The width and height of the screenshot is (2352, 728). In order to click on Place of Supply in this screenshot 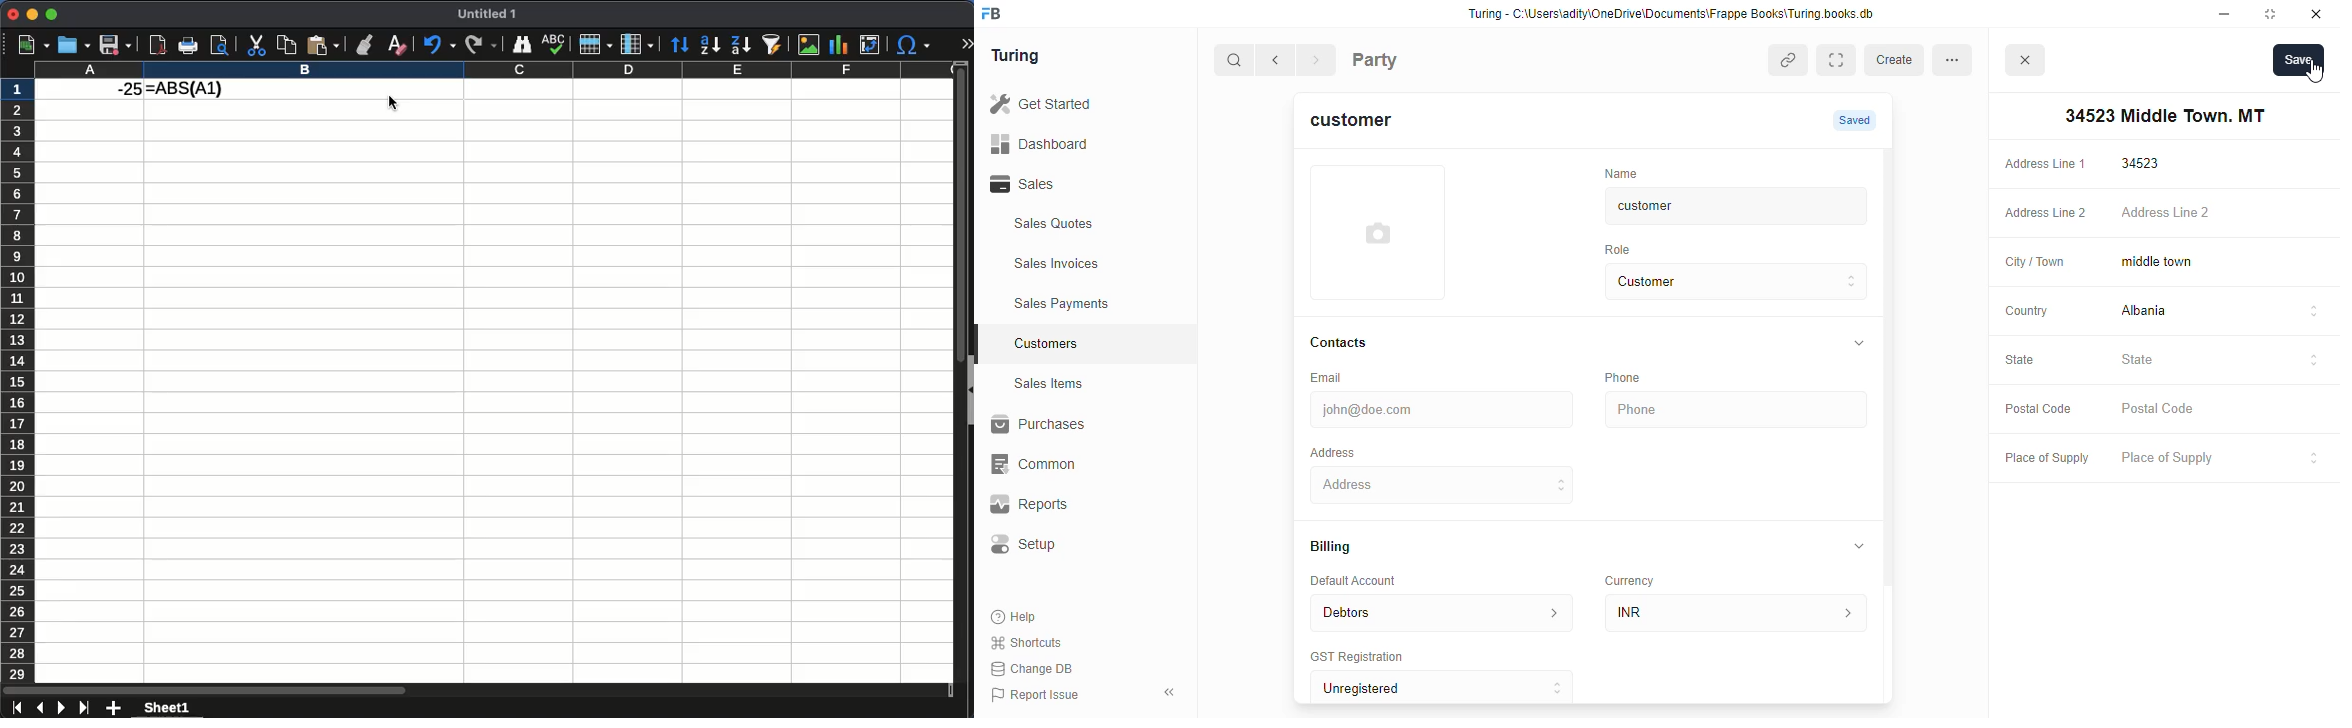, I will do `click(2042, 459)`.